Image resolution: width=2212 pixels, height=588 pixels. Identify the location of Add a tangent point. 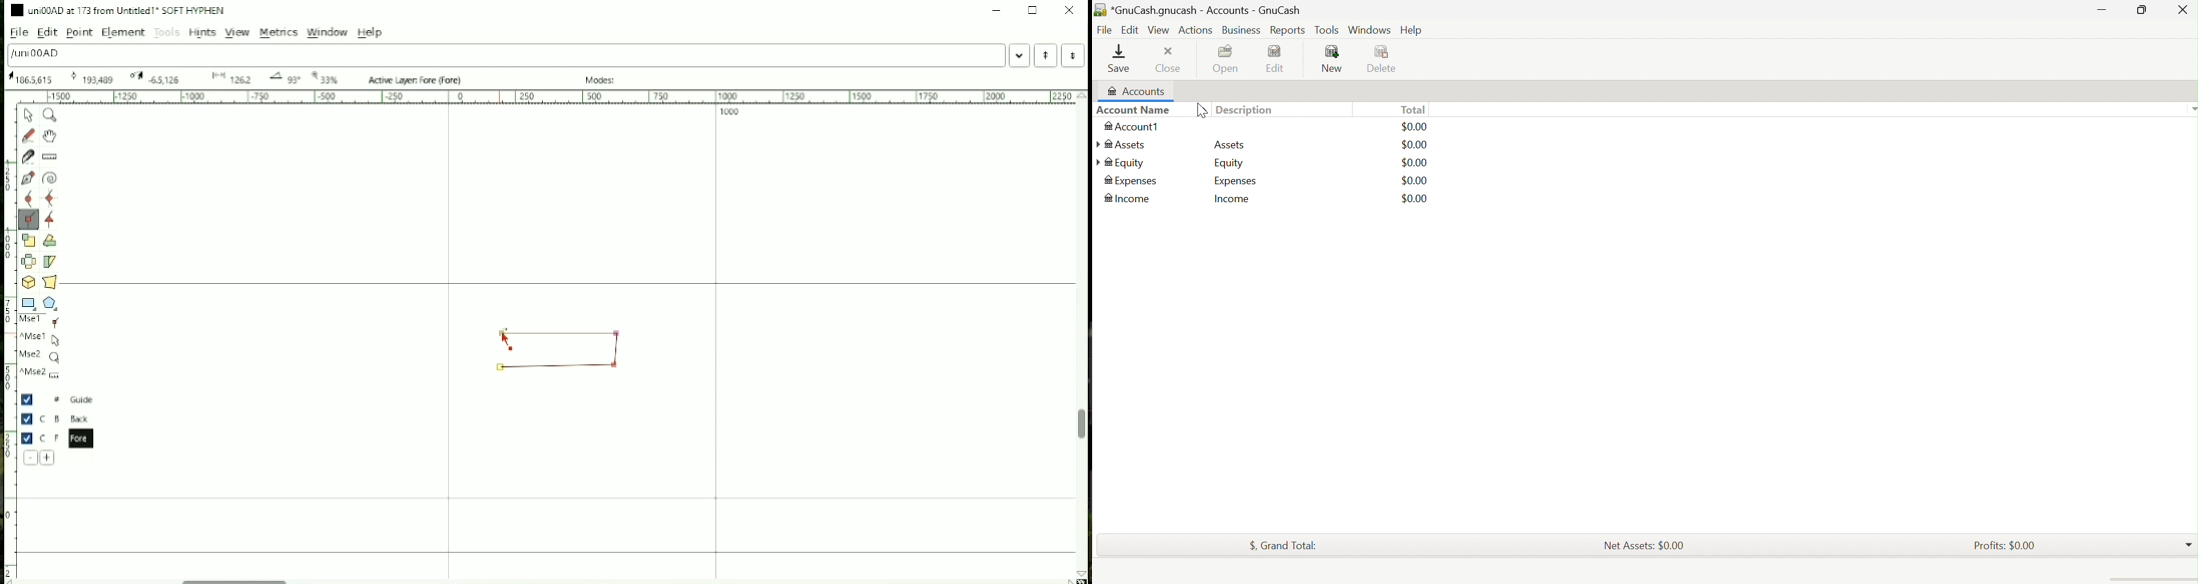
(50, 221).